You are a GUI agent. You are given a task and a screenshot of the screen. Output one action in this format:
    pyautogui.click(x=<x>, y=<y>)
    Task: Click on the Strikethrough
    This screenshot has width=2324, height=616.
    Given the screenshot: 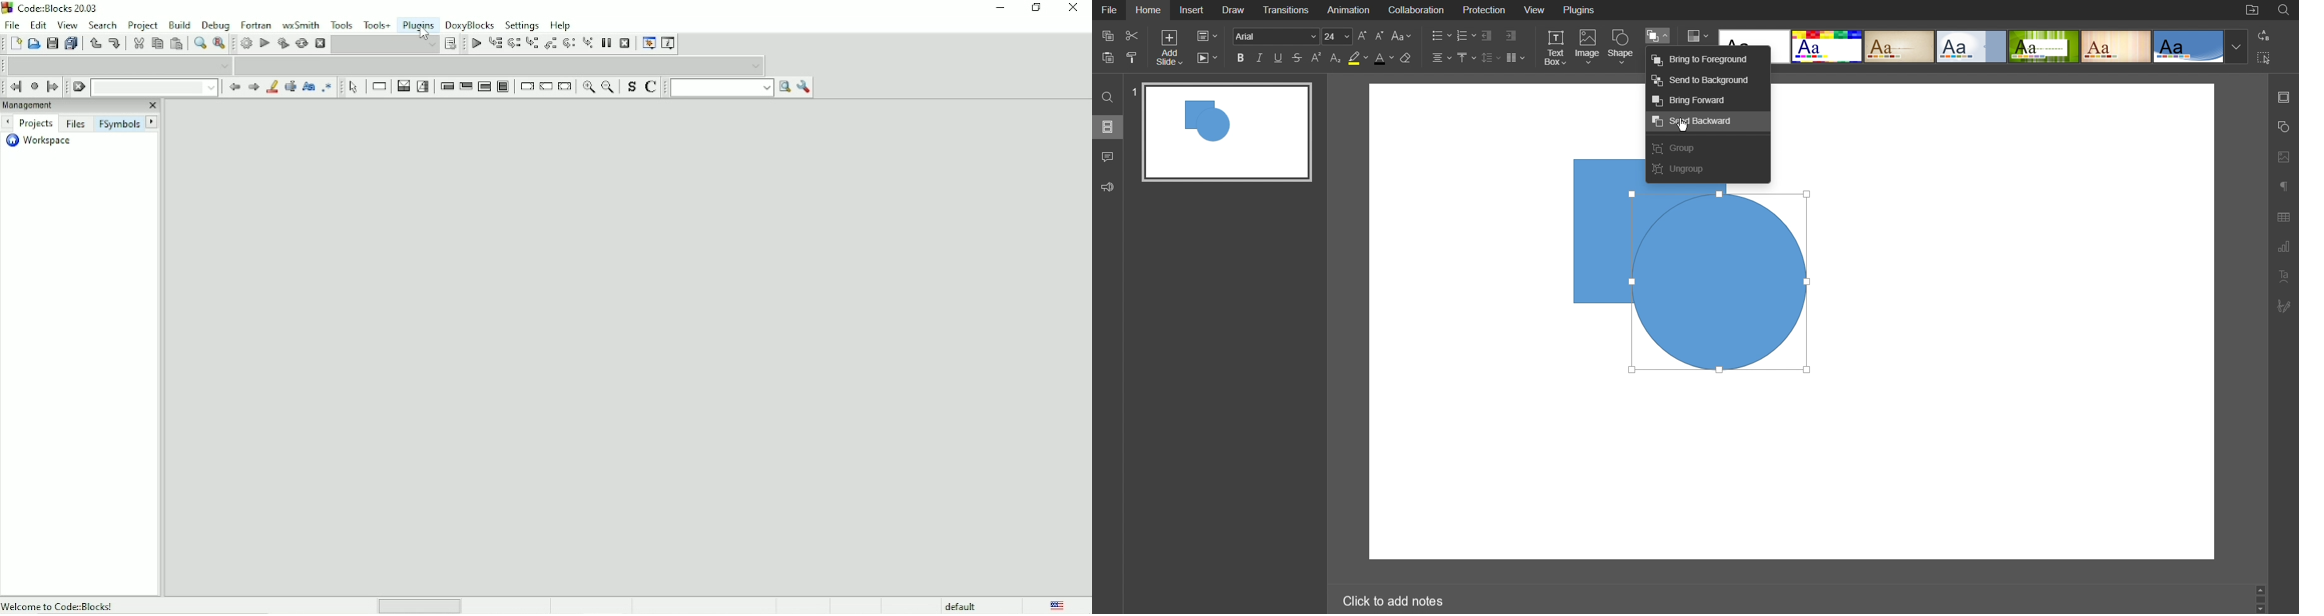 What is the action you would take?
    pyautogui.click(x=1297, y=58)
    